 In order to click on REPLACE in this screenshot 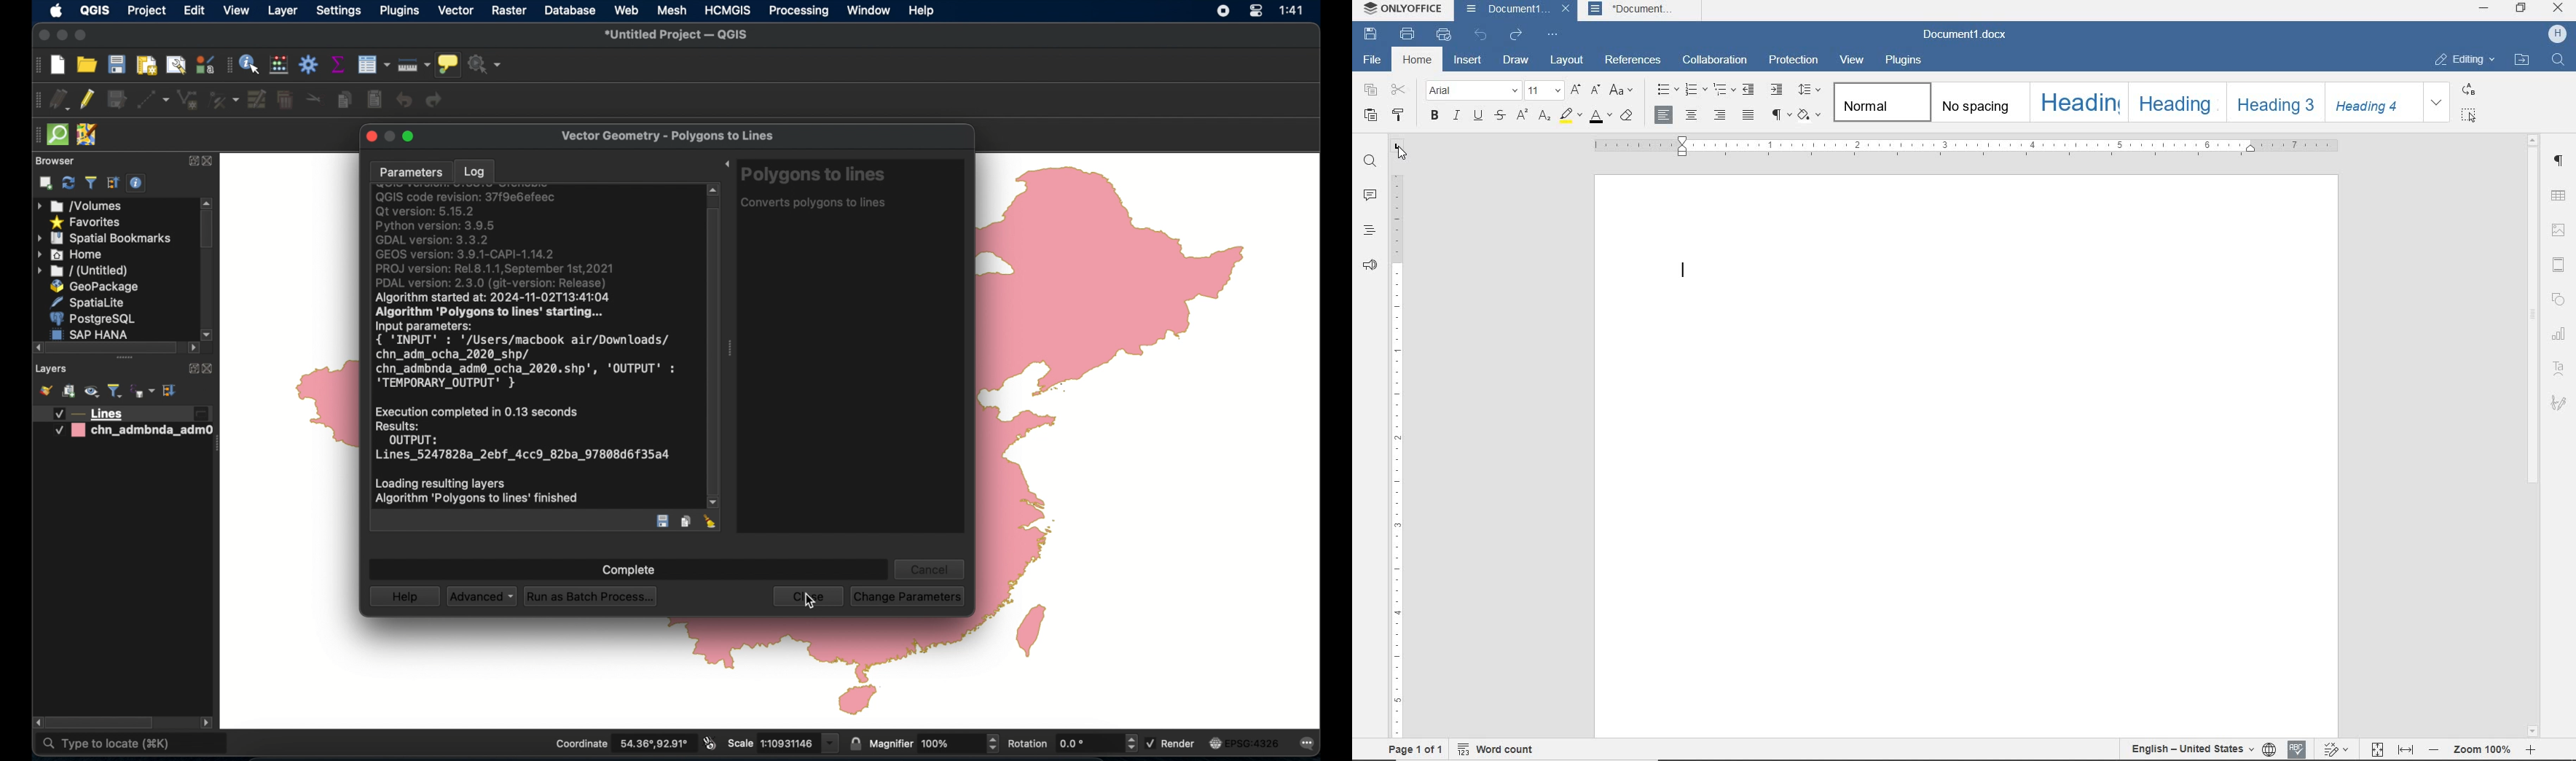, I will do `click(2468, 90)`.